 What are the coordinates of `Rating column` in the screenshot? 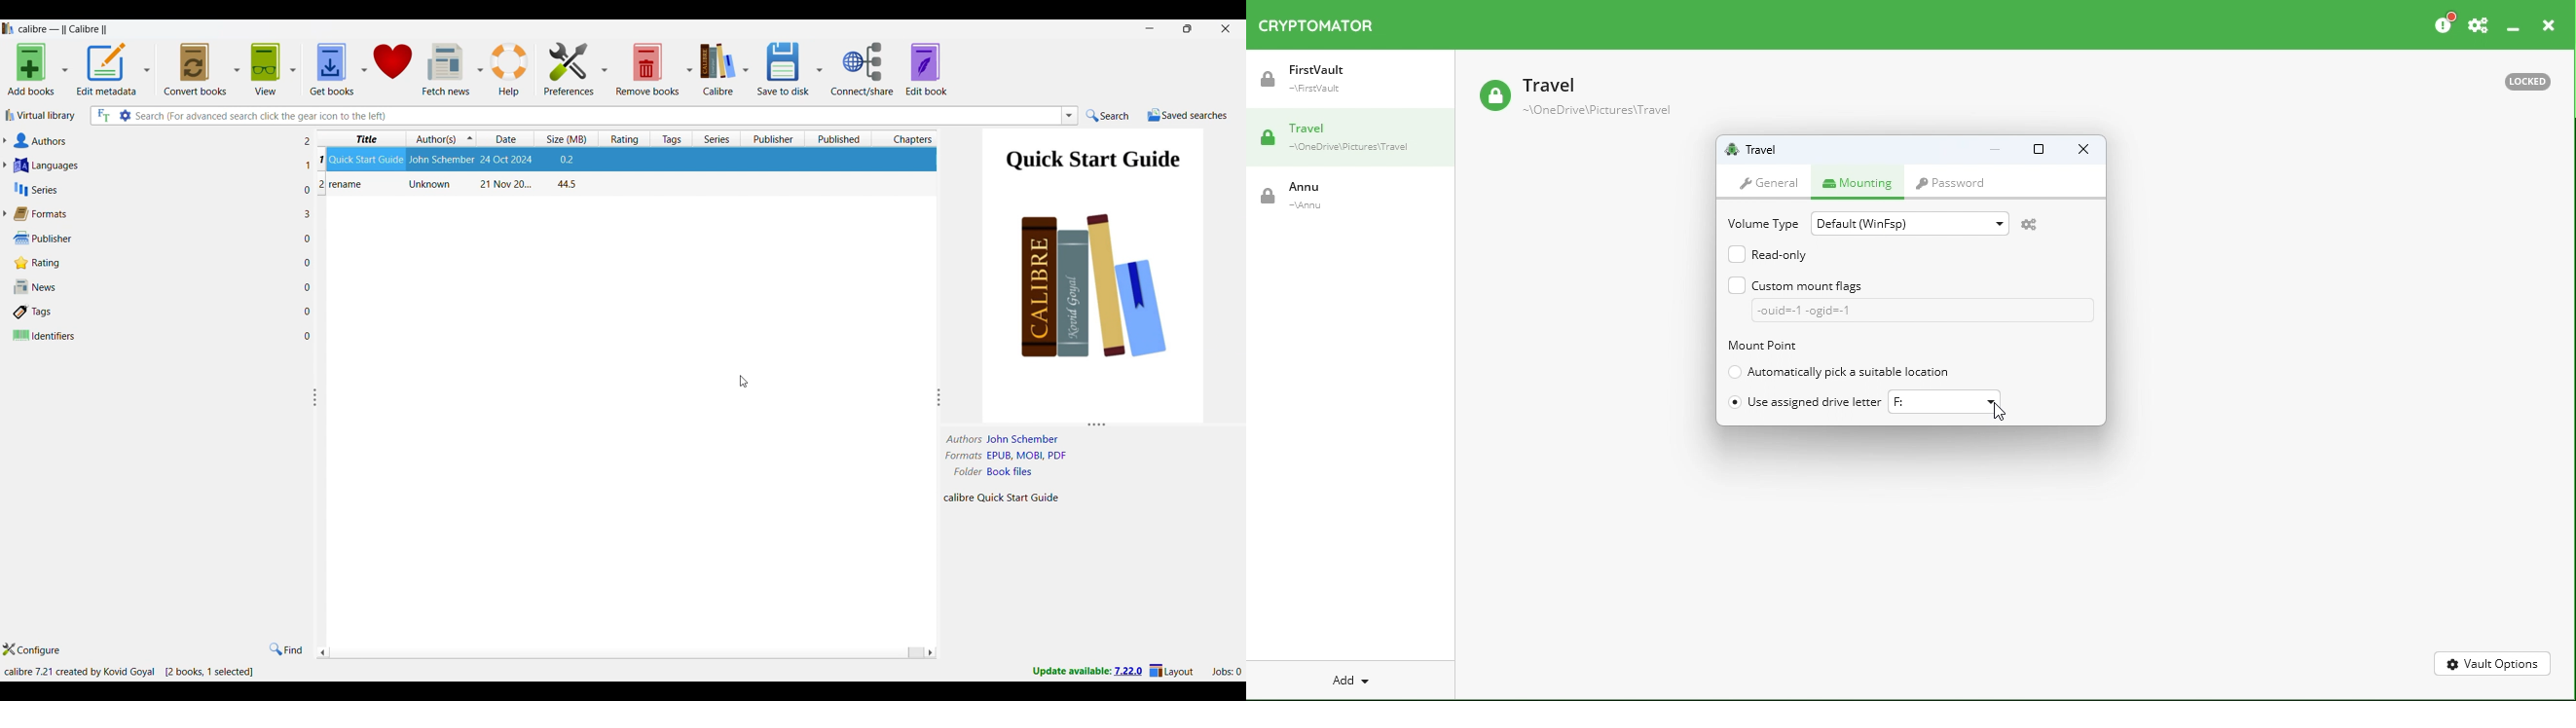 It's located at (624, 138).